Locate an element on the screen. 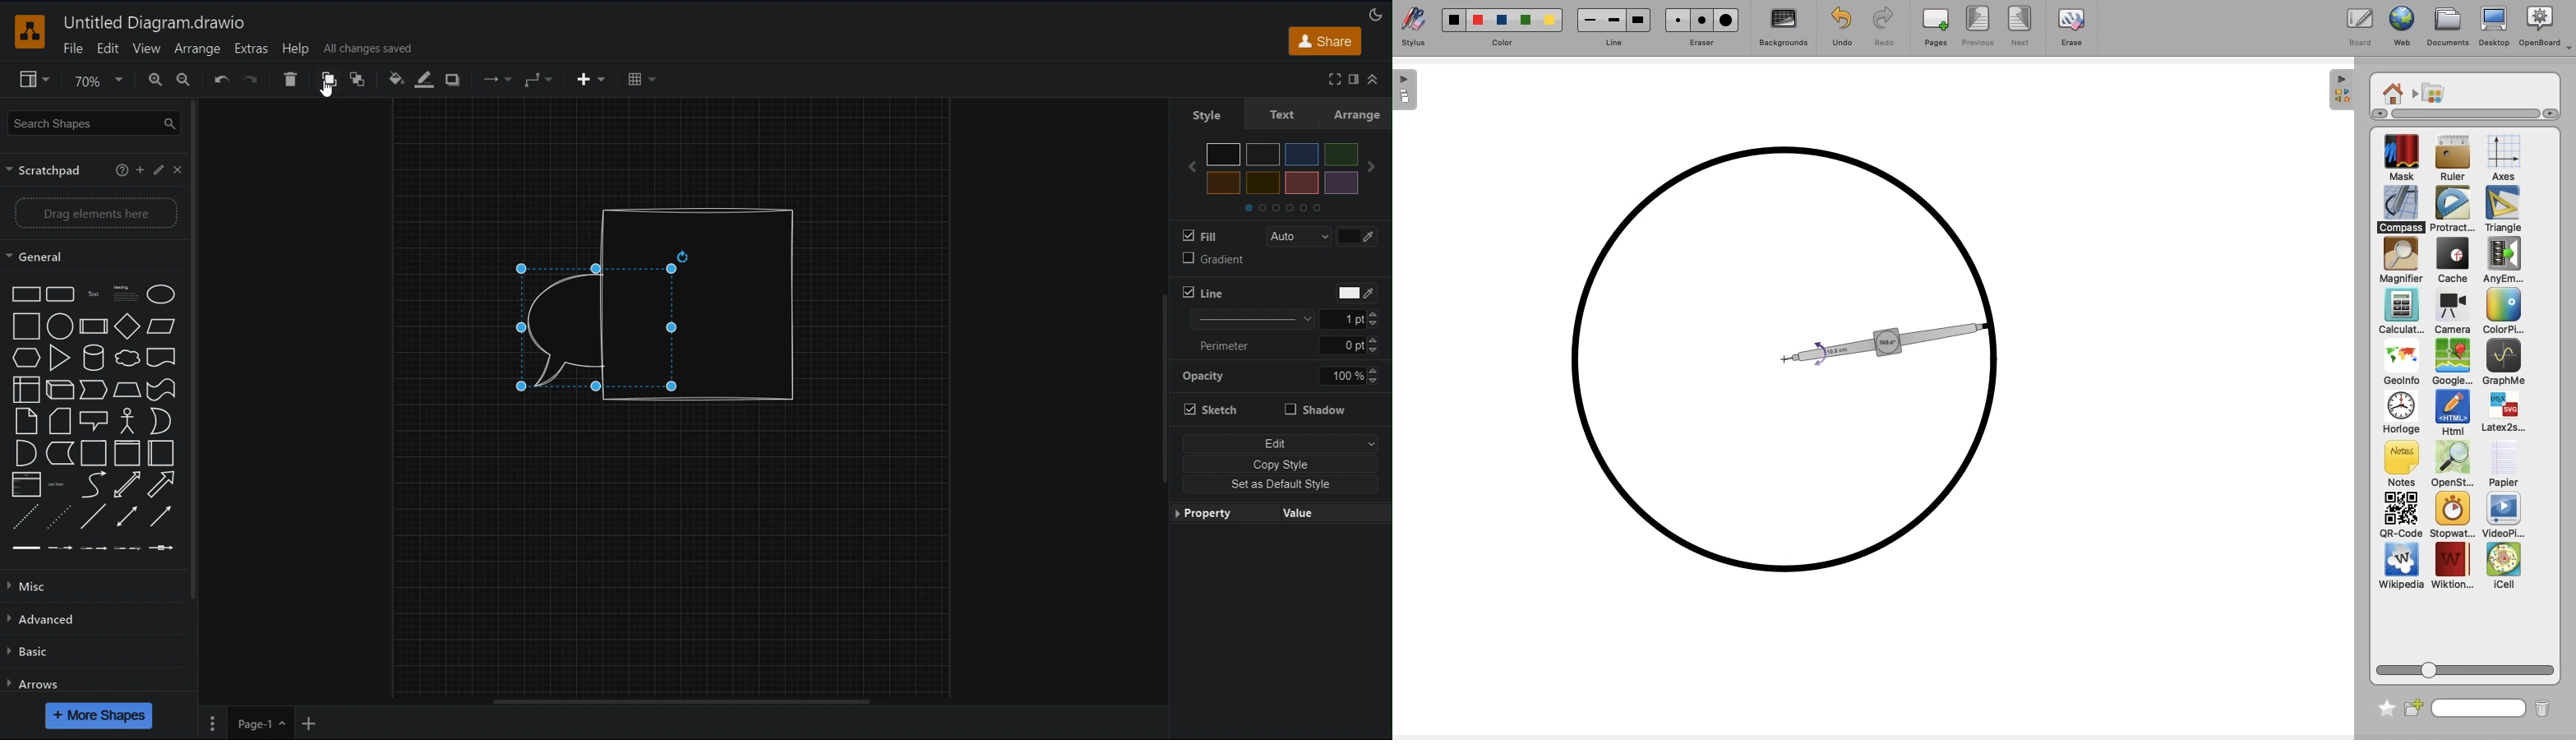 The width and height of the screenshot is (2576, 756). Color picker is located at coordinates (1357, 236).